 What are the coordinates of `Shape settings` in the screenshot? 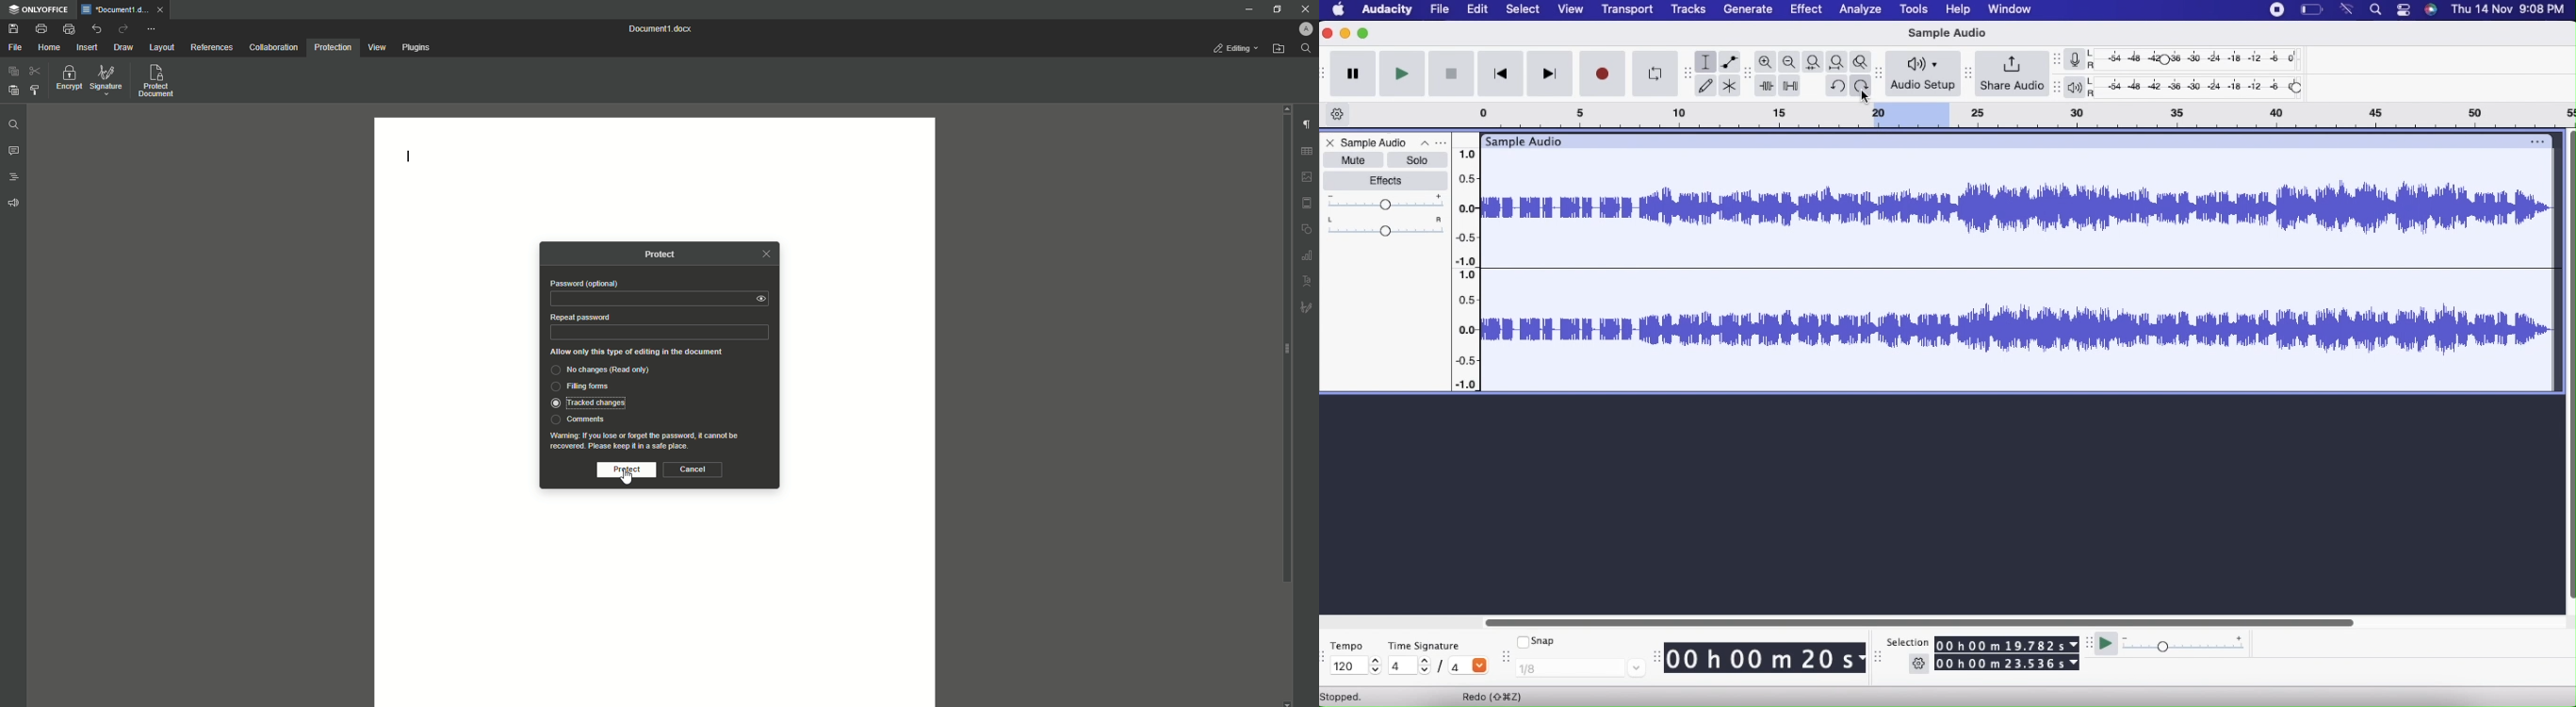 It's located at (1308, 230).